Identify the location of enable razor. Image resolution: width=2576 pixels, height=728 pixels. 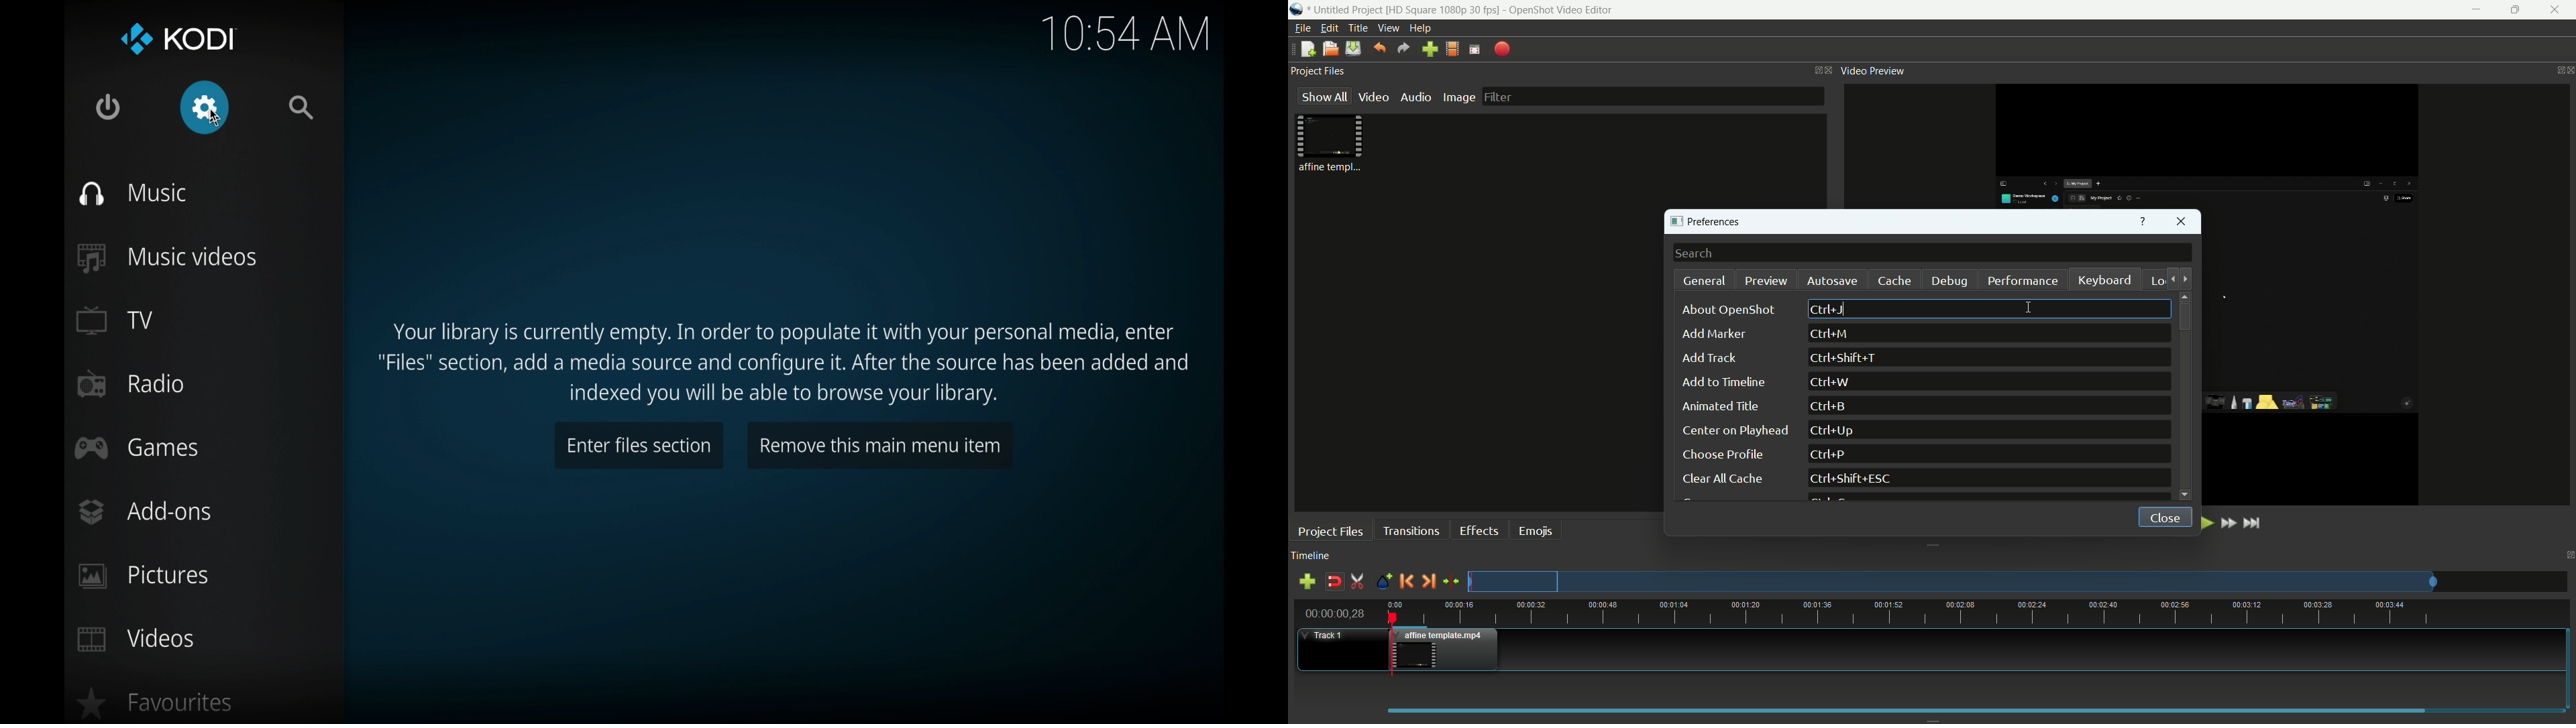
(1357, 582).